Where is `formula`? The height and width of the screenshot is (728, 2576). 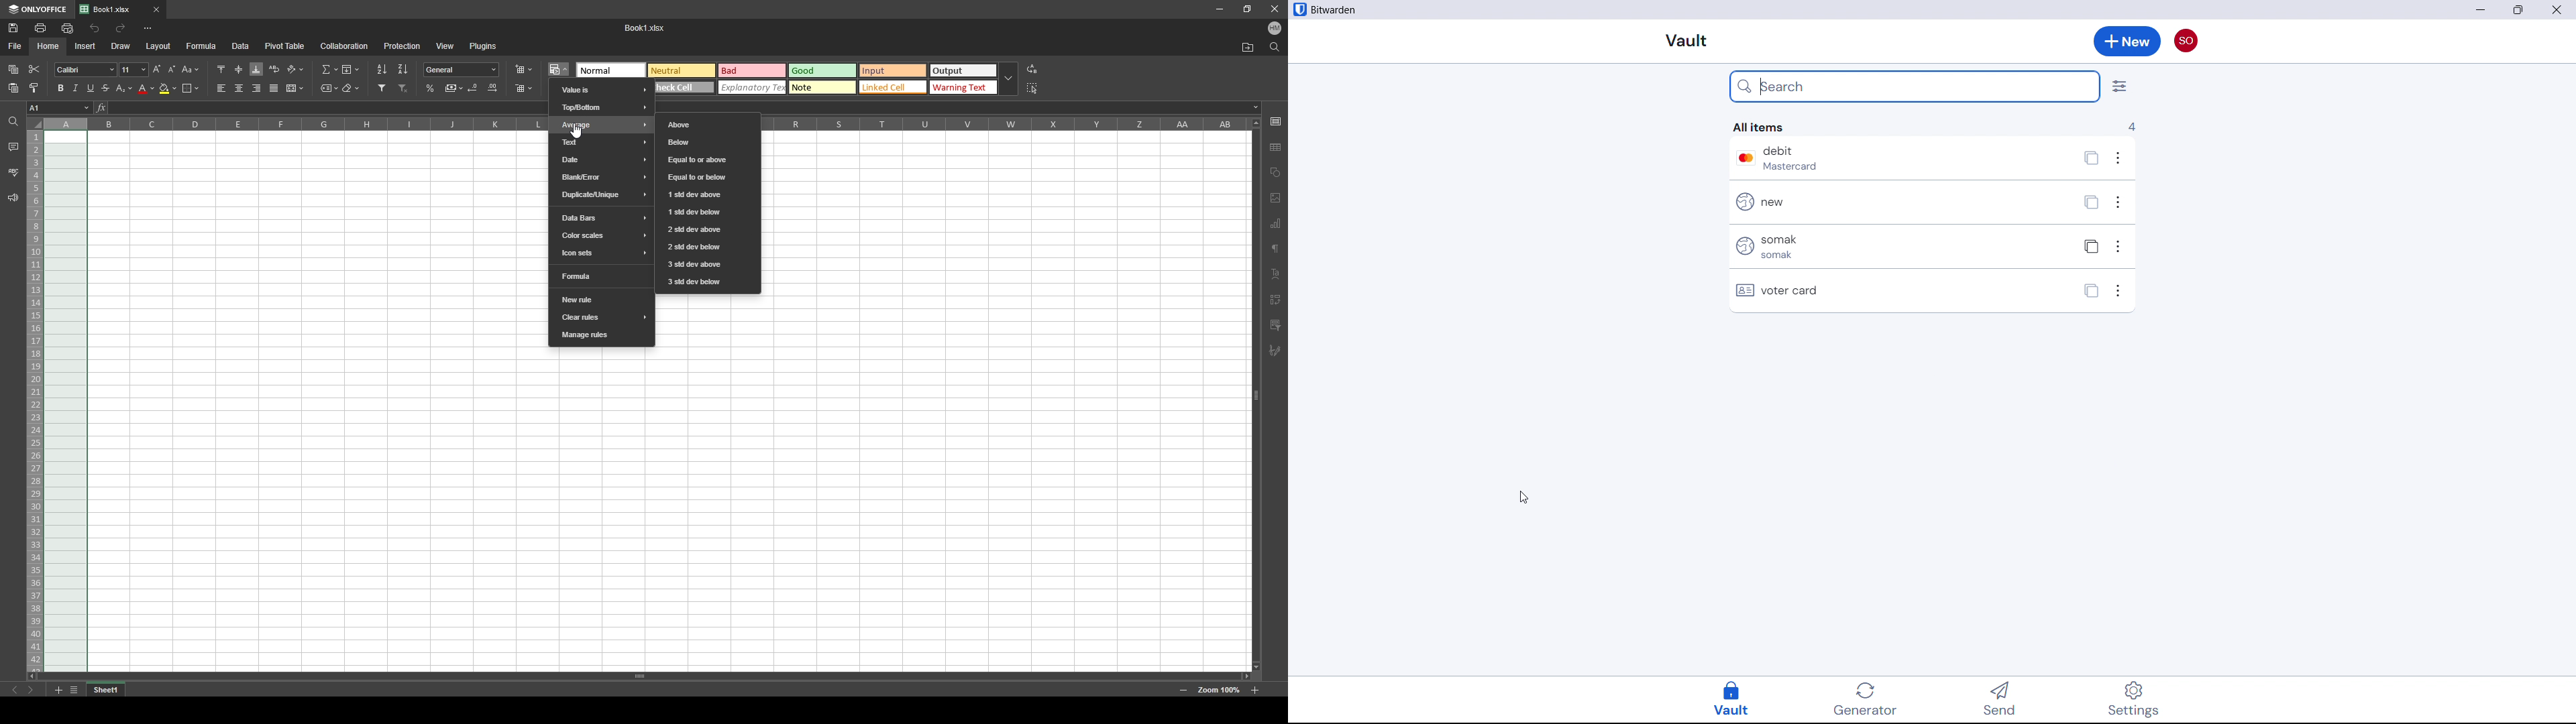 formula is located at coordinates (201, 45).